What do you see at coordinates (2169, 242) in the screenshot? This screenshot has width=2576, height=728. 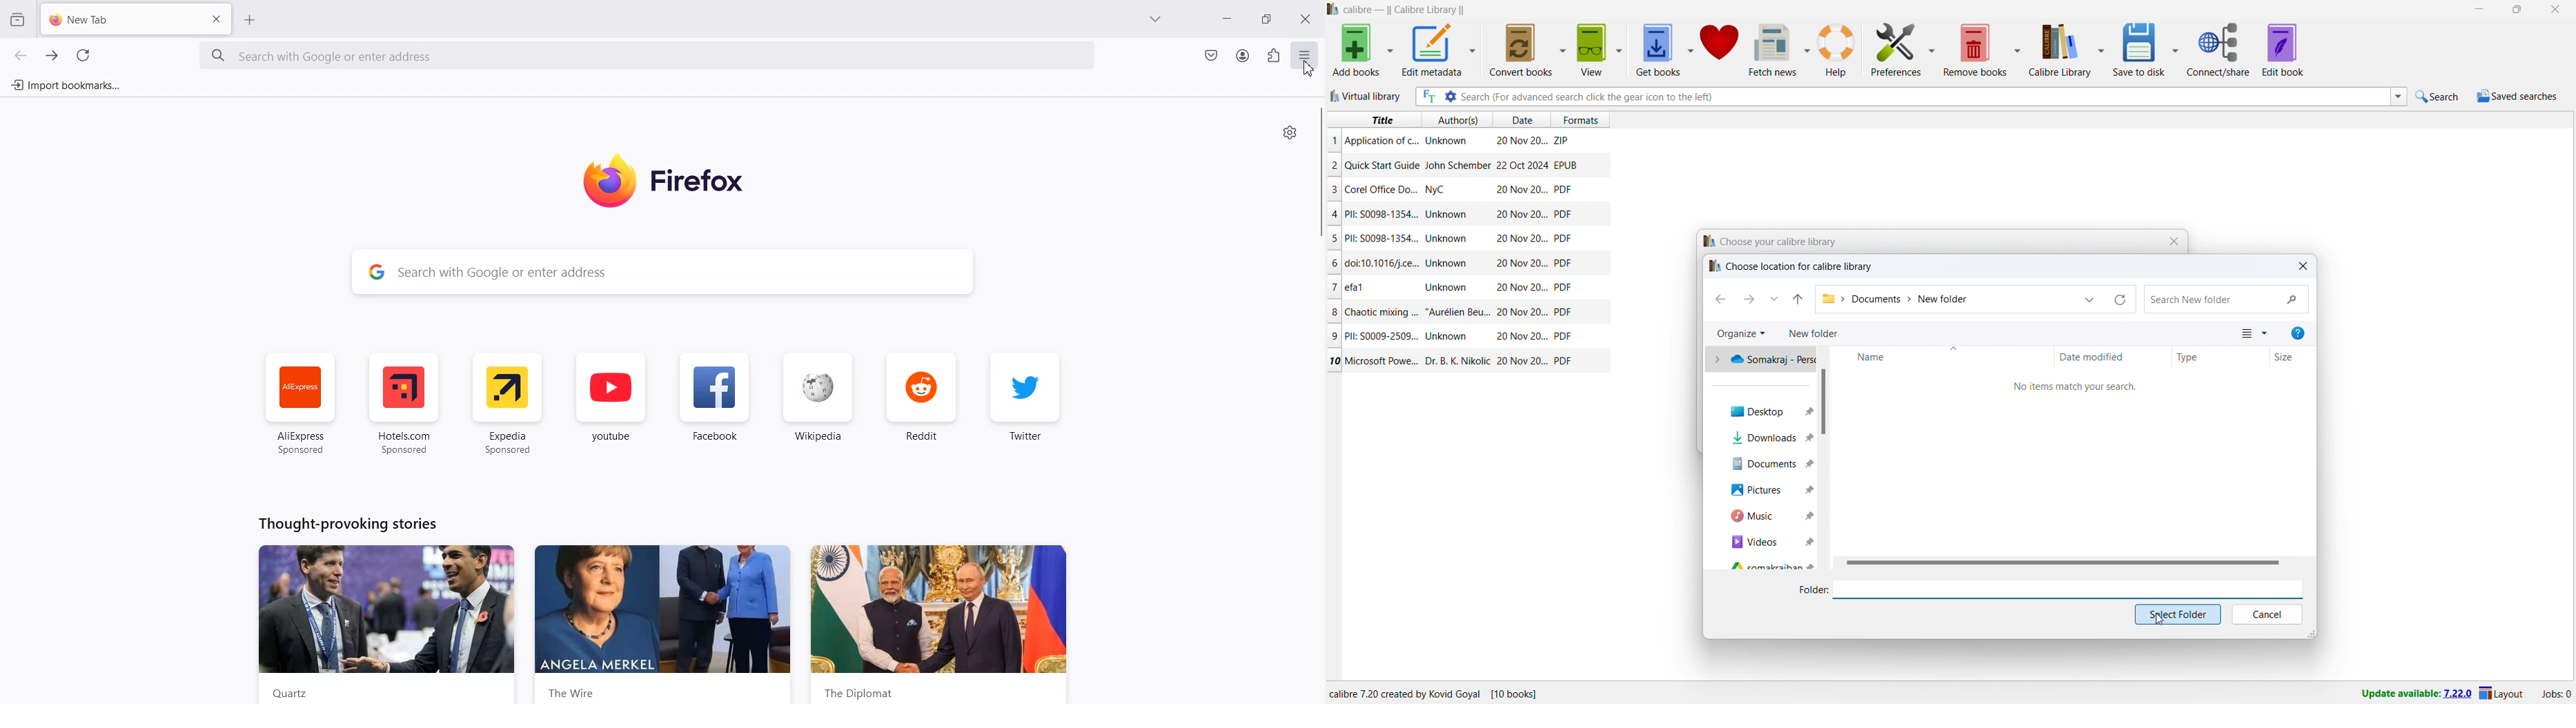 I see `Close` at bounding box center [2169, 242].